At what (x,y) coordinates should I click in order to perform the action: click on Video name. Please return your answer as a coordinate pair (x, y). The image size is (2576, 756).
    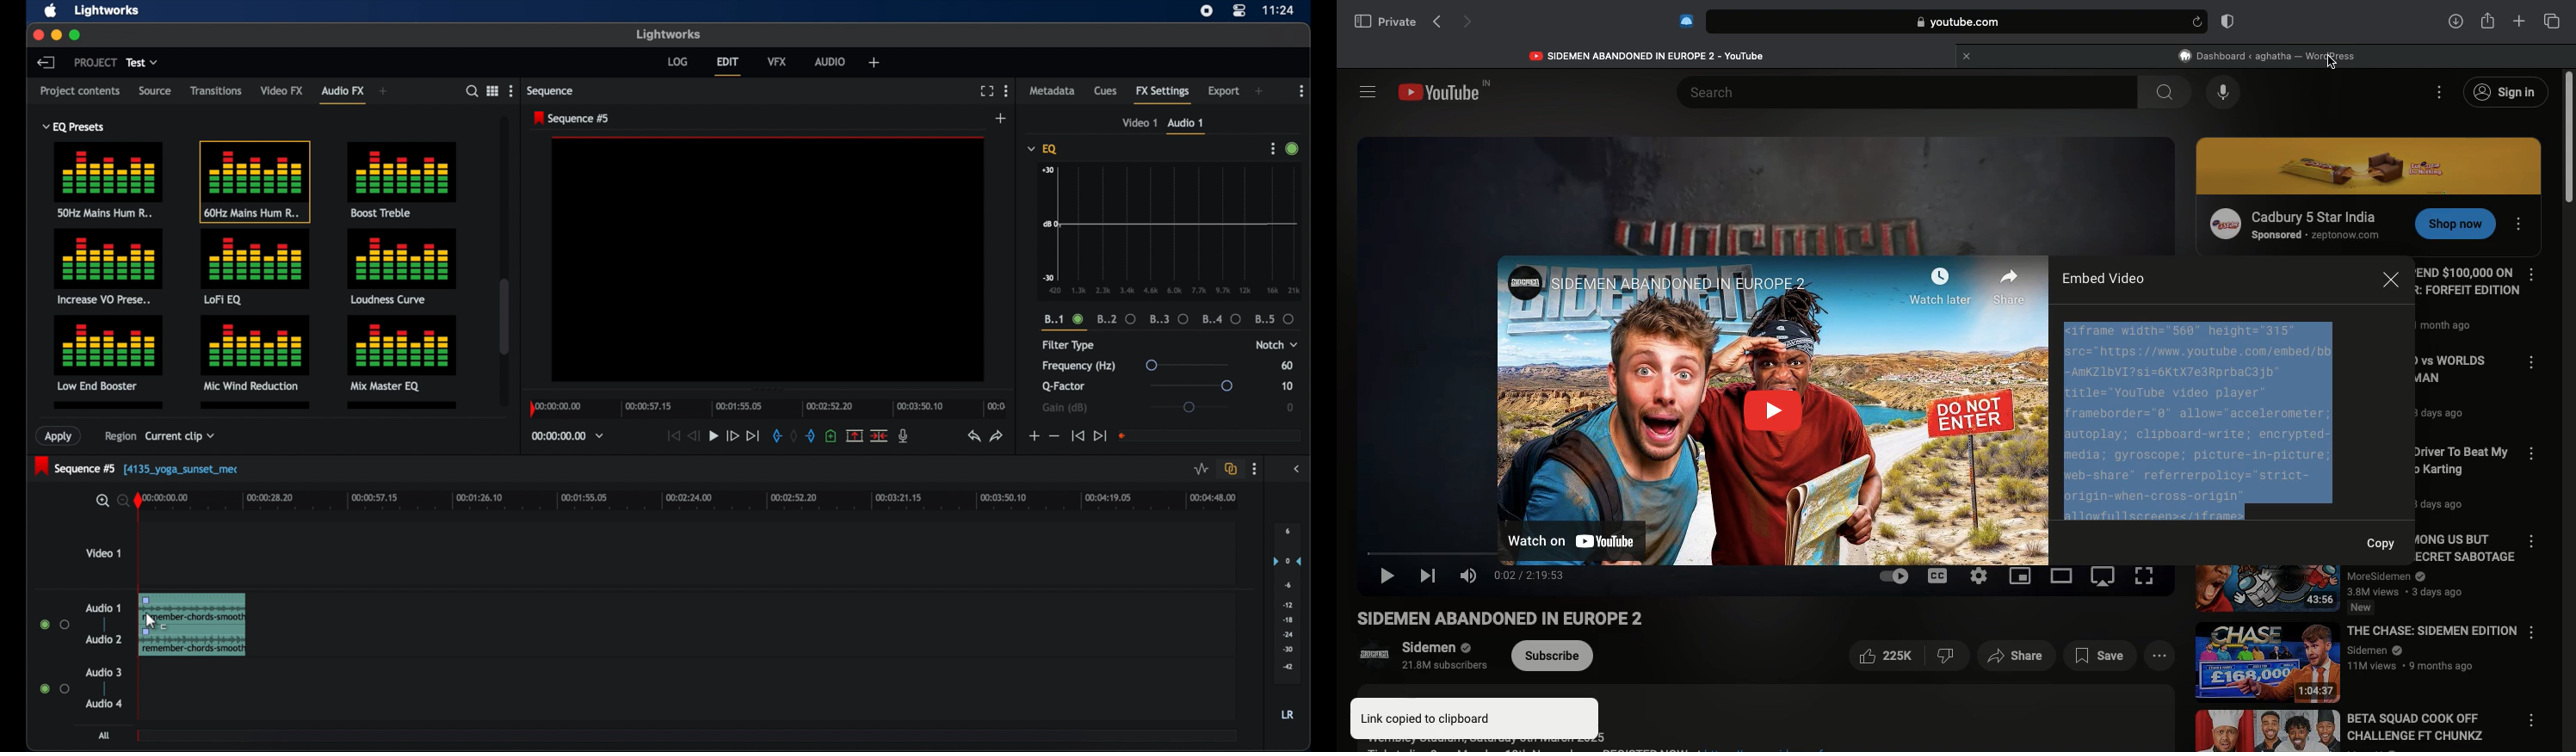
    Looking at the image, I should click on (2455, 478).